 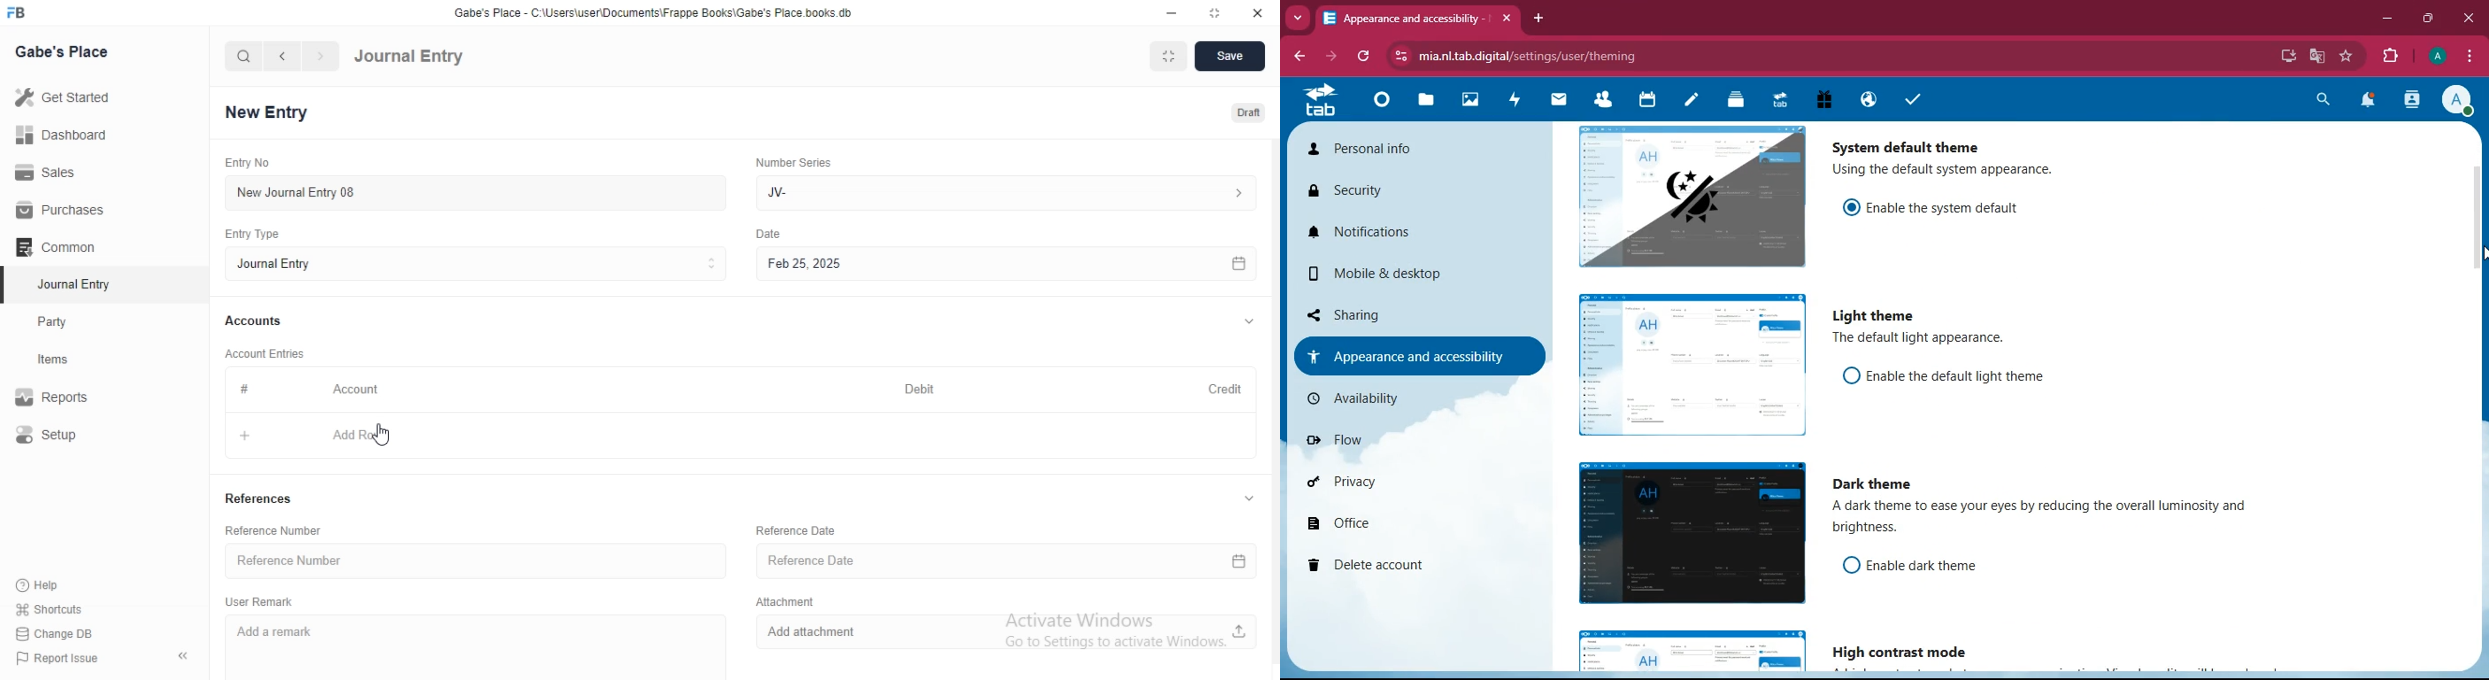 What do you see at coordinates (1211, 12) in the screenshot?
I see `resize` at bounding box center [1211, 12].